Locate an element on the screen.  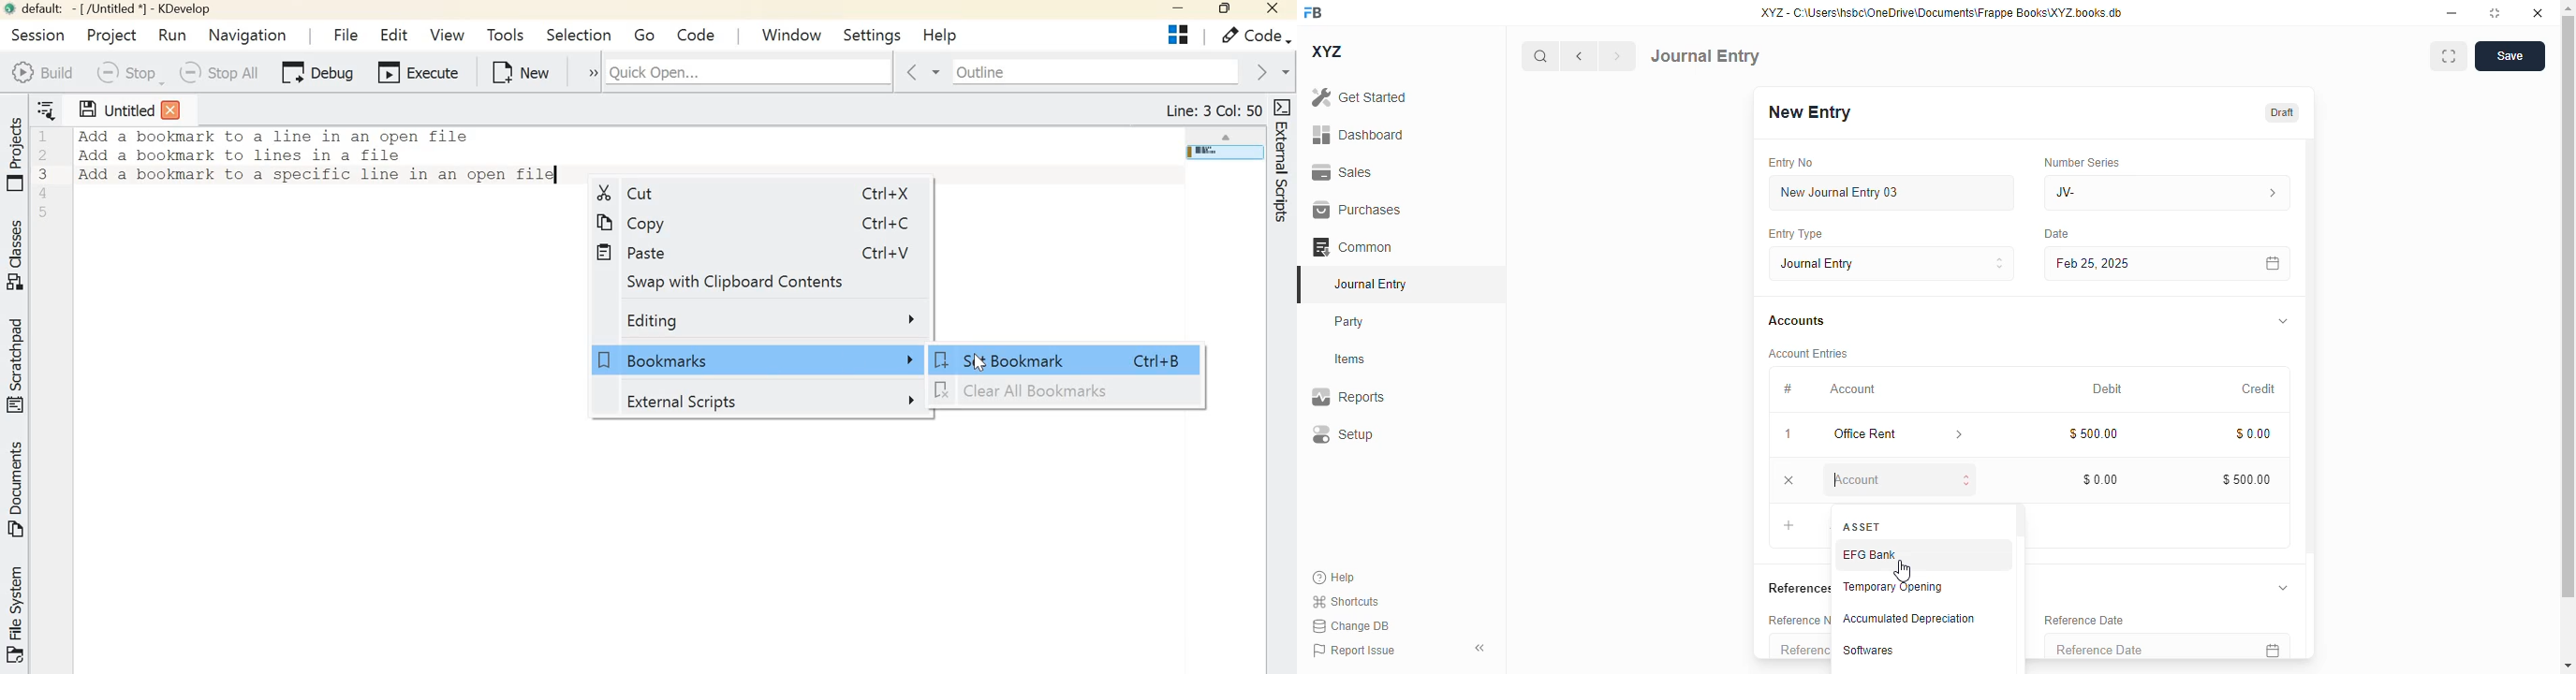
new journal entry 03 is located at coordinates (1891, 192).